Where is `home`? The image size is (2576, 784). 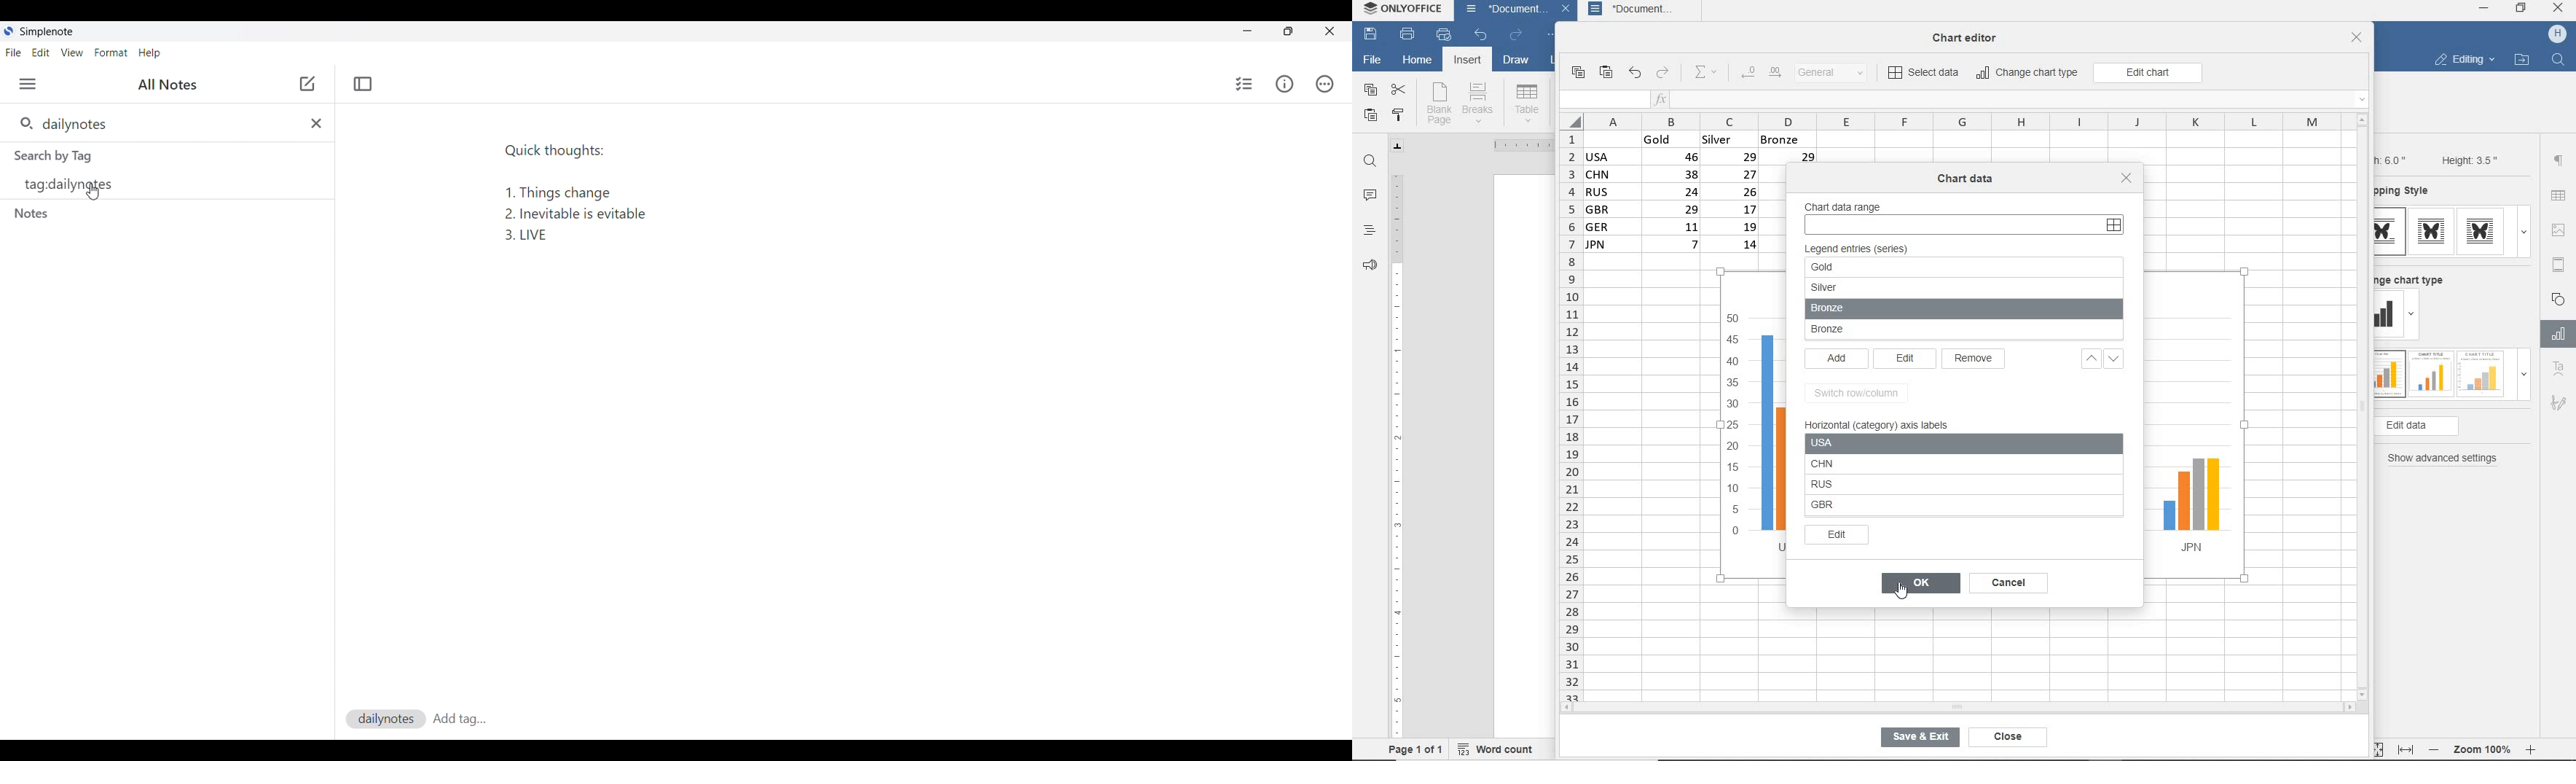
home is located at coordinates (1417, 62).